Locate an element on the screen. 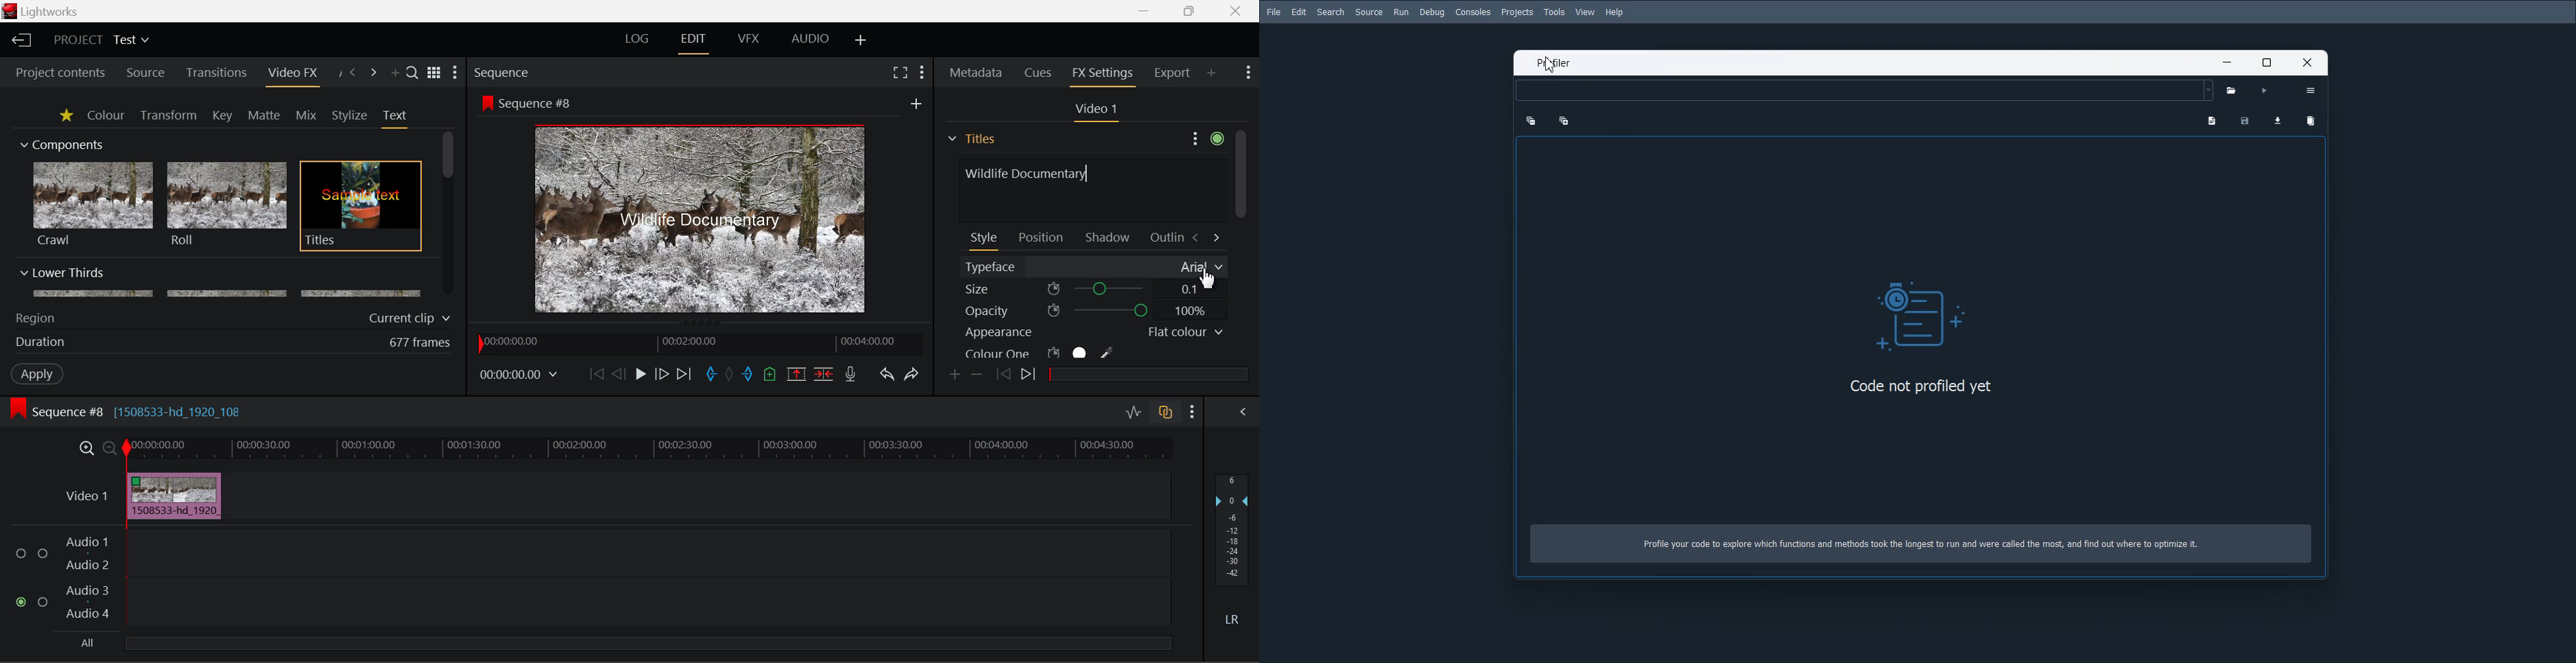 This screenshot has width=2576, height=672. LOG Layout is located at coordinates (638, 38).